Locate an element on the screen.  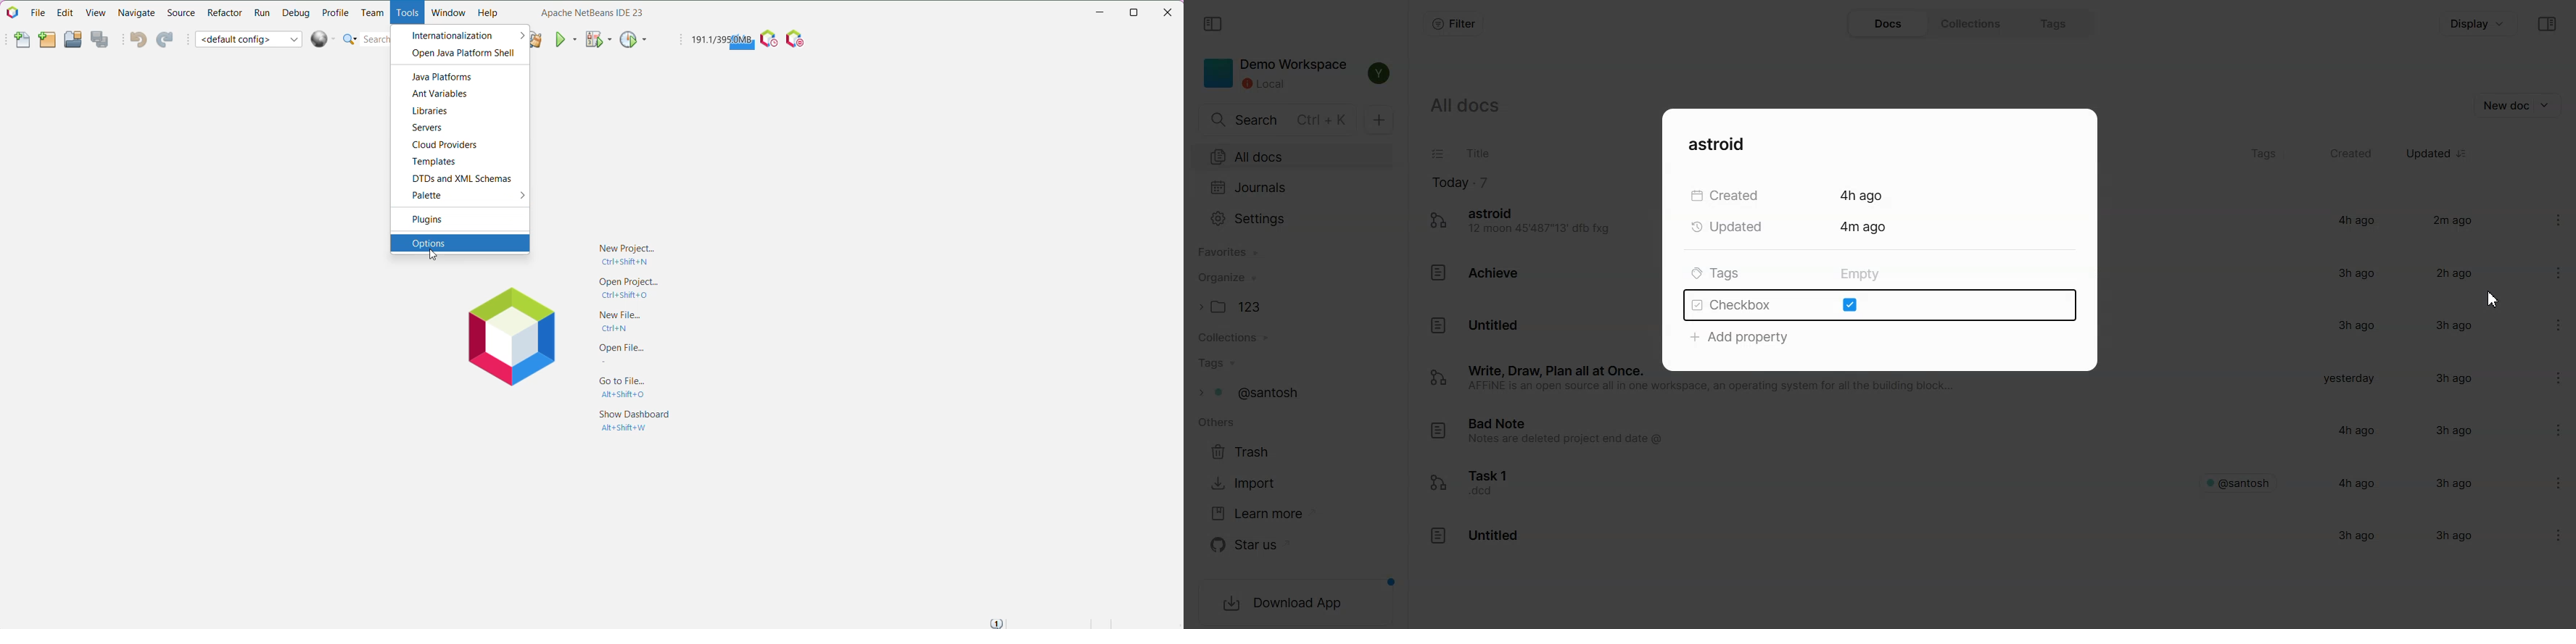
4h ago is located at coordinates (2356, 483).